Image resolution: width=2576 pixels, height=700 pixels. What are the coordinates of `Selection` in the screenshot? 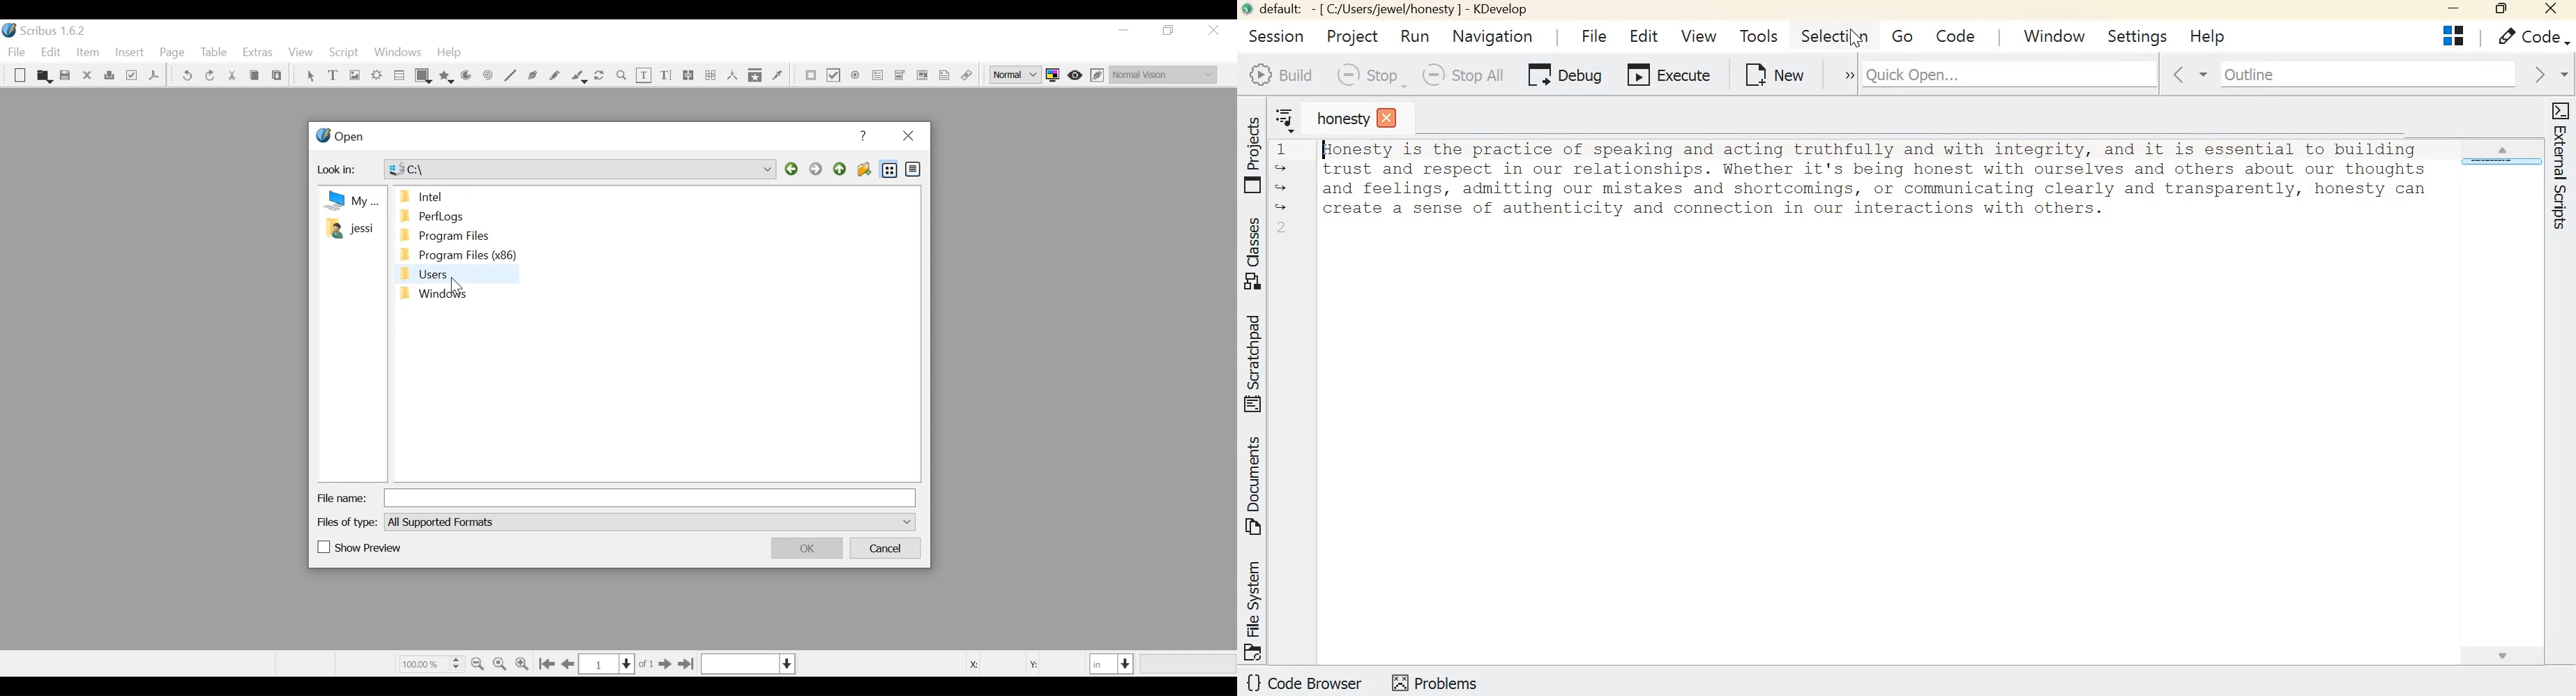 It's located at (1837, 36).